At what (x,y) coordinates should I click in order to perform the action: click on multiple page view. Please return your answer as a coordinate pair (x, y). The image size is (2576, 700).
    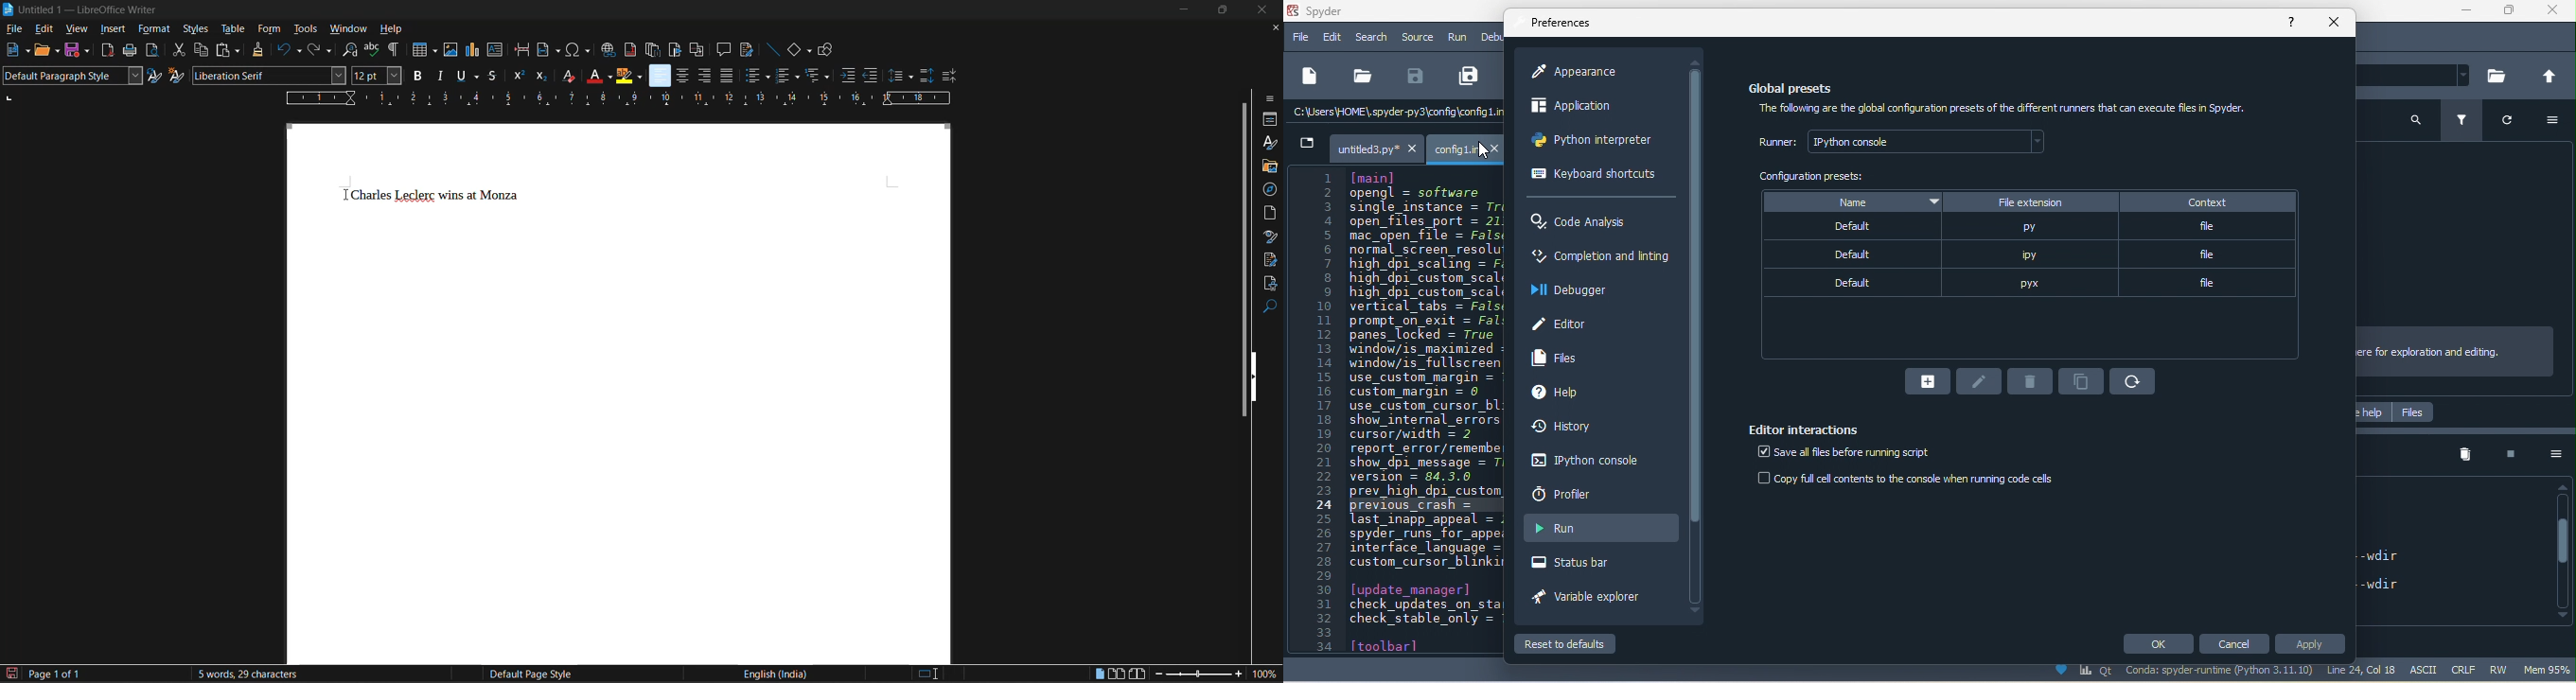
    Looking at the image, I should click on (1117, 673).